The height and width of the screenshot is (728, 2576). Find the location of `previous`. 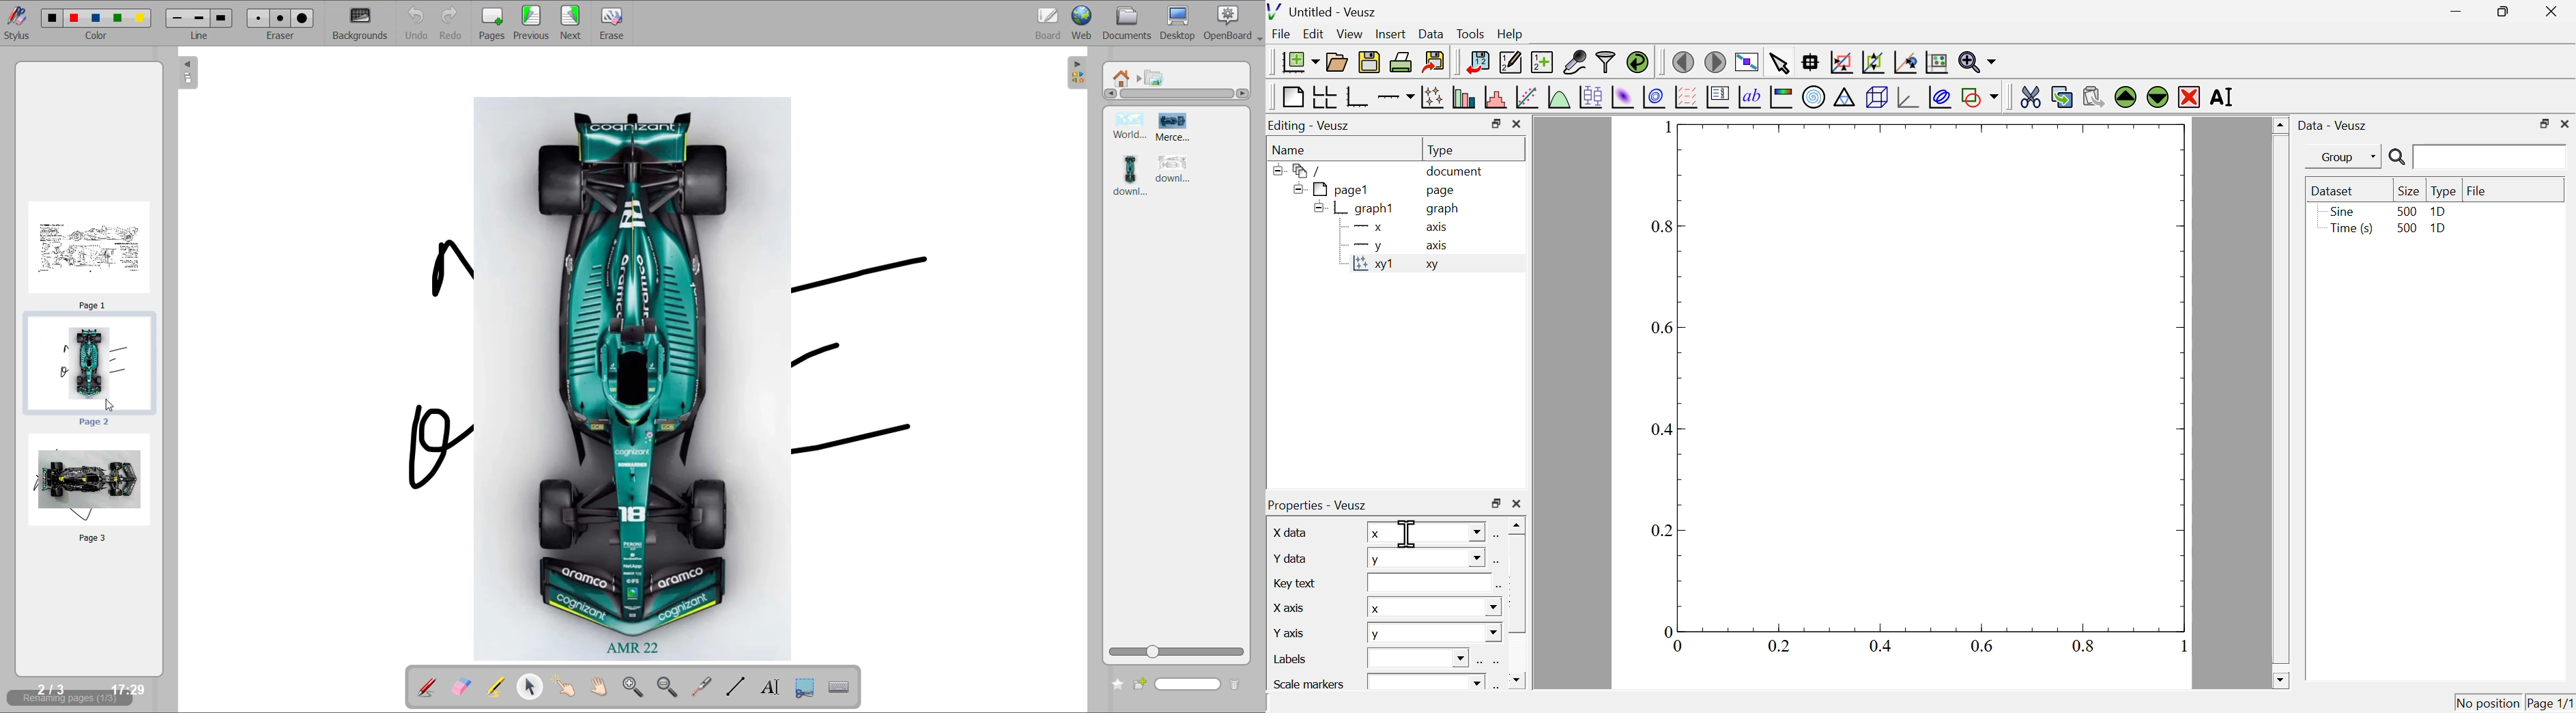

previous is located at coordinates (532, 23).